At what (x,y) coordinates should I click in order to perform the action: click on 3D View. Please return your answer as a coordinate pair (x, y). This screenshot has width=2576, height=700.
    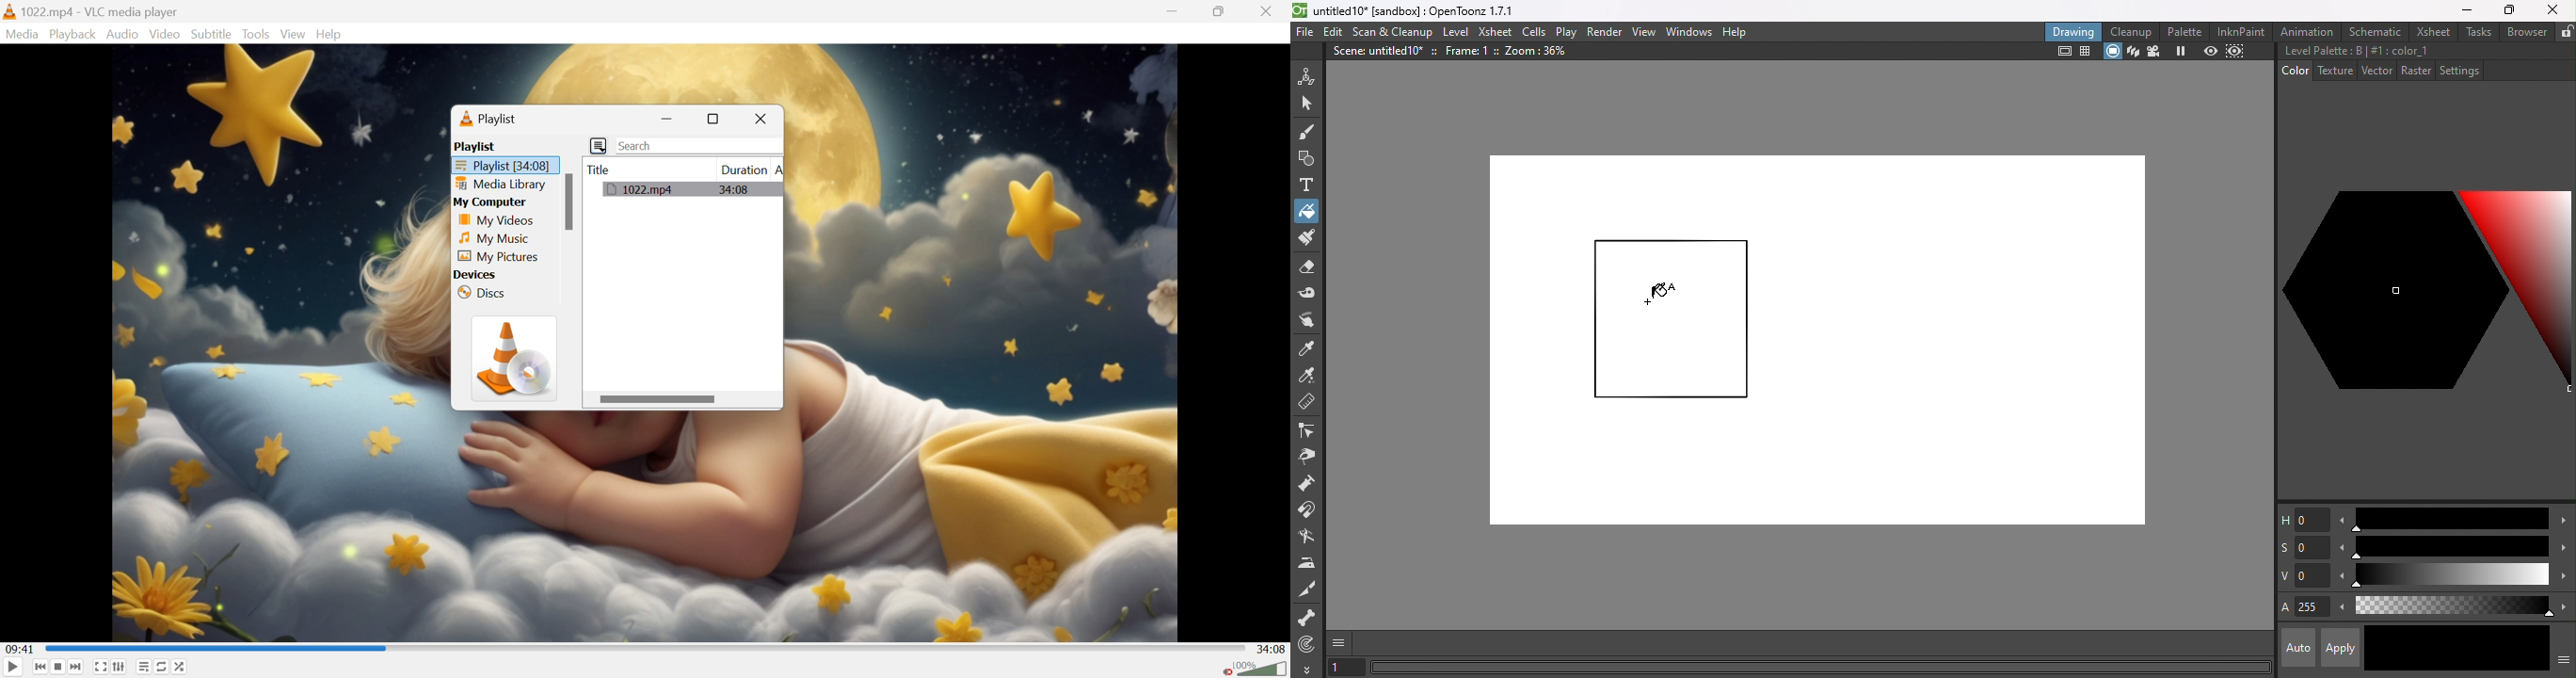
    Looking at the image, I should click on (2131, 52).